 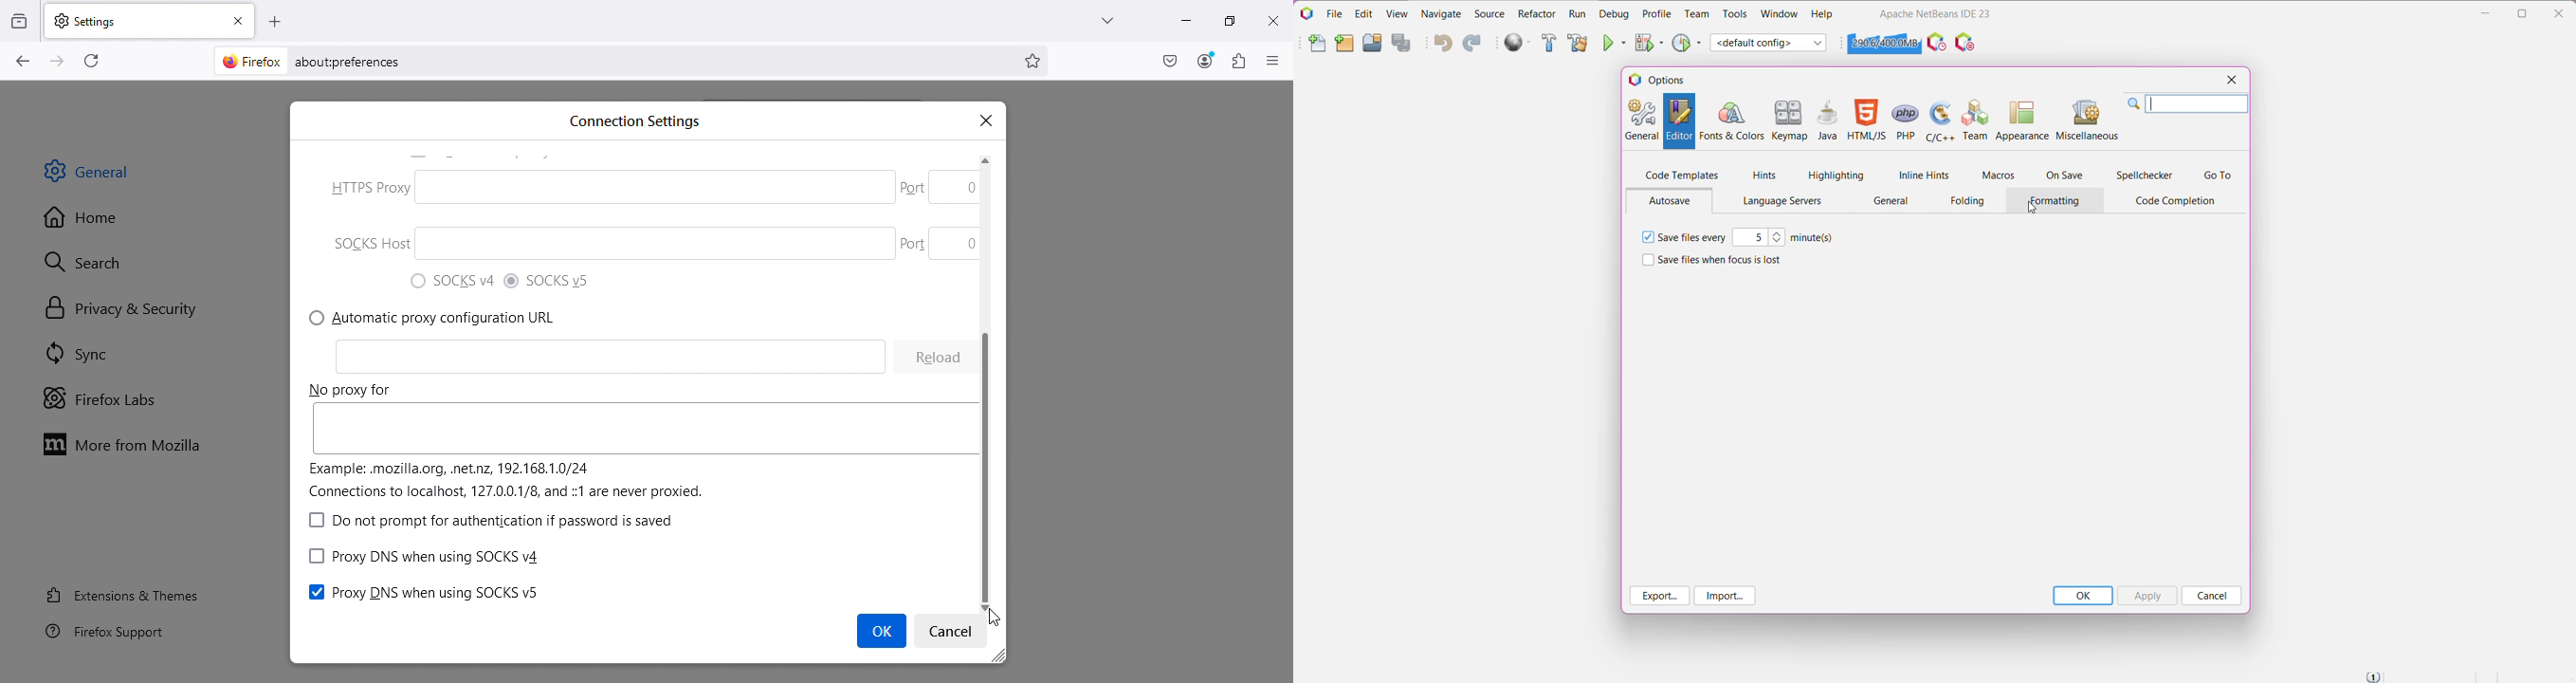 I want to click on Maximize, so click(x=1227, y=19).